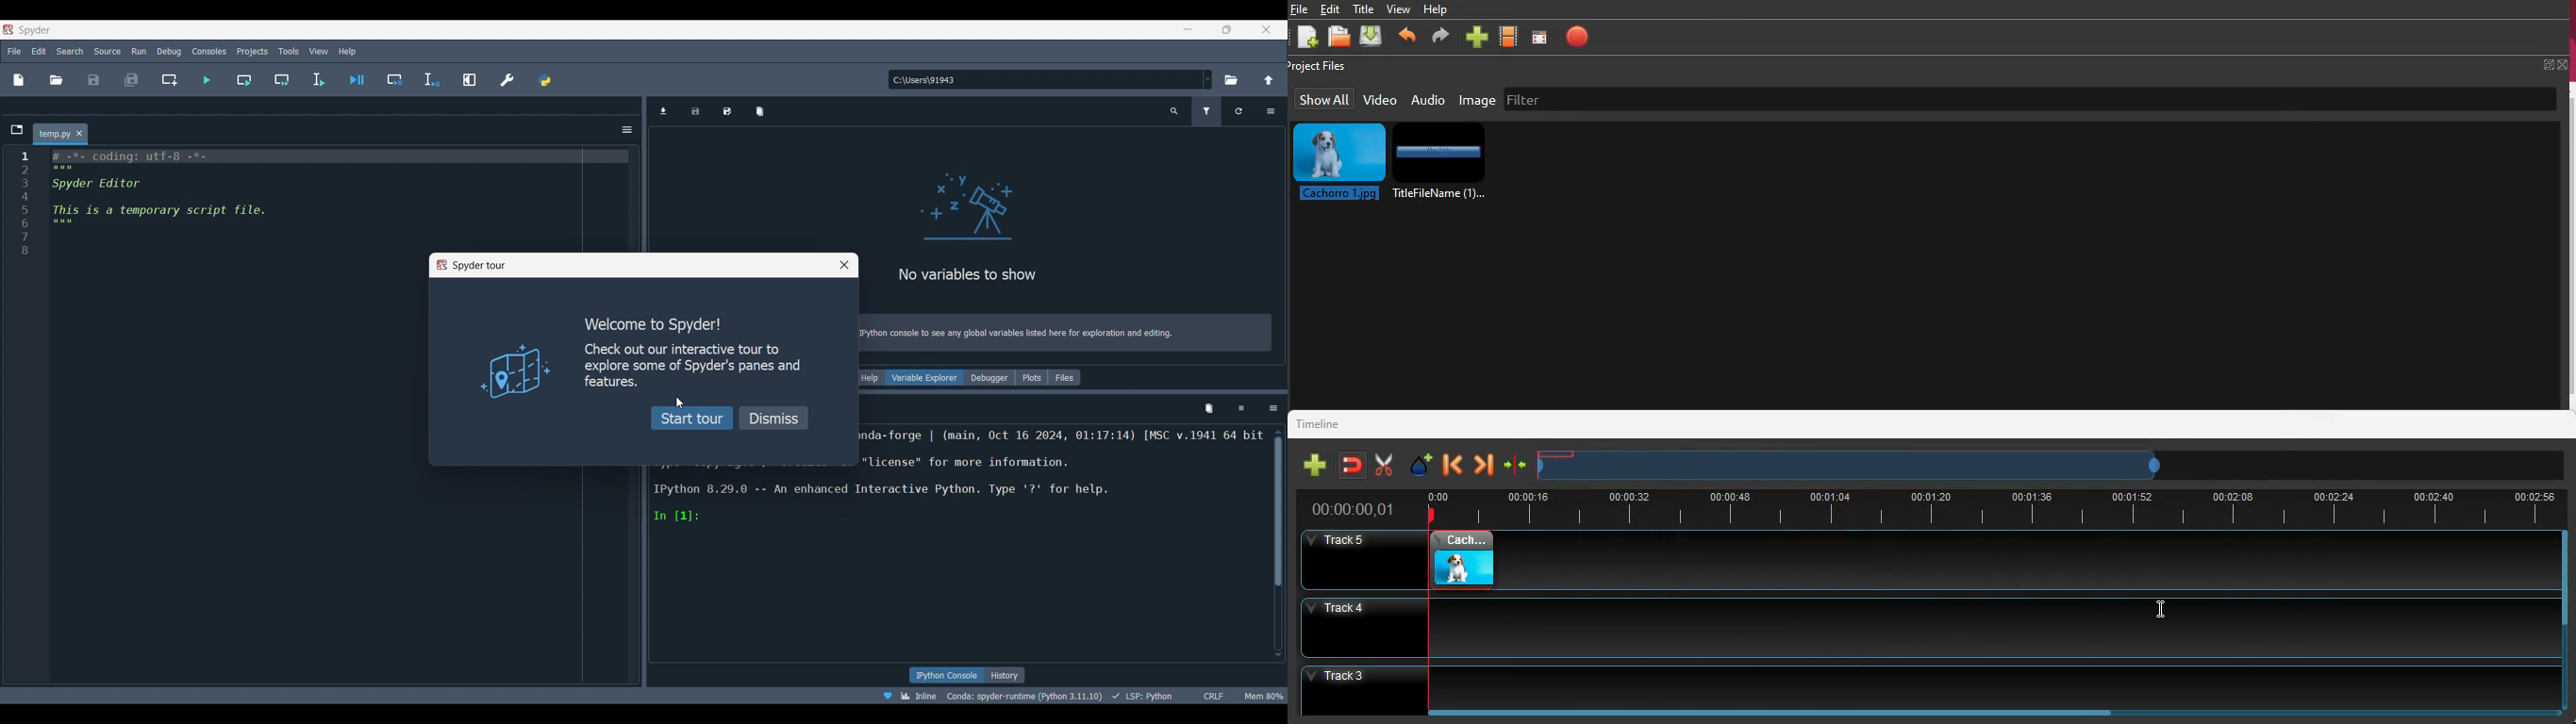 This screenshot has width=2576, height=728. Describe the element at coordinates (1278, 430) in the screenshot. I see `move up` at that location.